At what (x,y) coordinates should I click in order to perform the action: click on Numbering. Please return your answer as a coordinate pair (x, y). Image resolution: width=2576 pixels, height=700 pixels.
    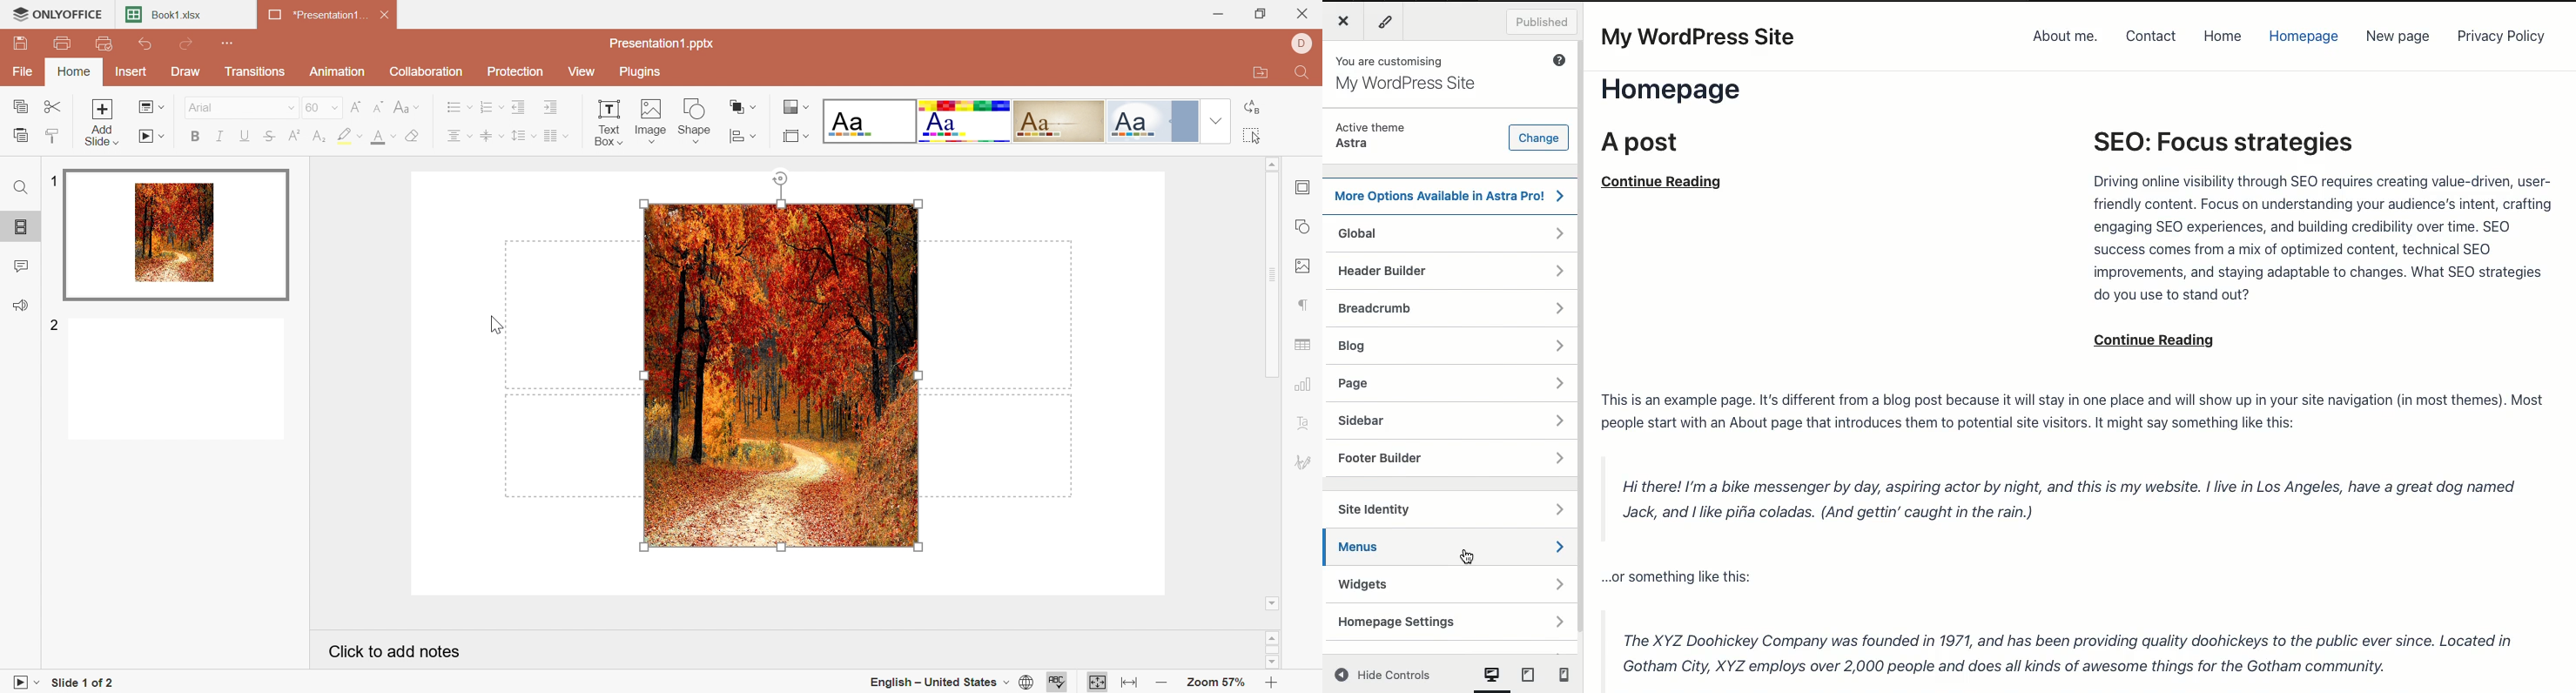
    Looking at the image, I should click on (492, 106).